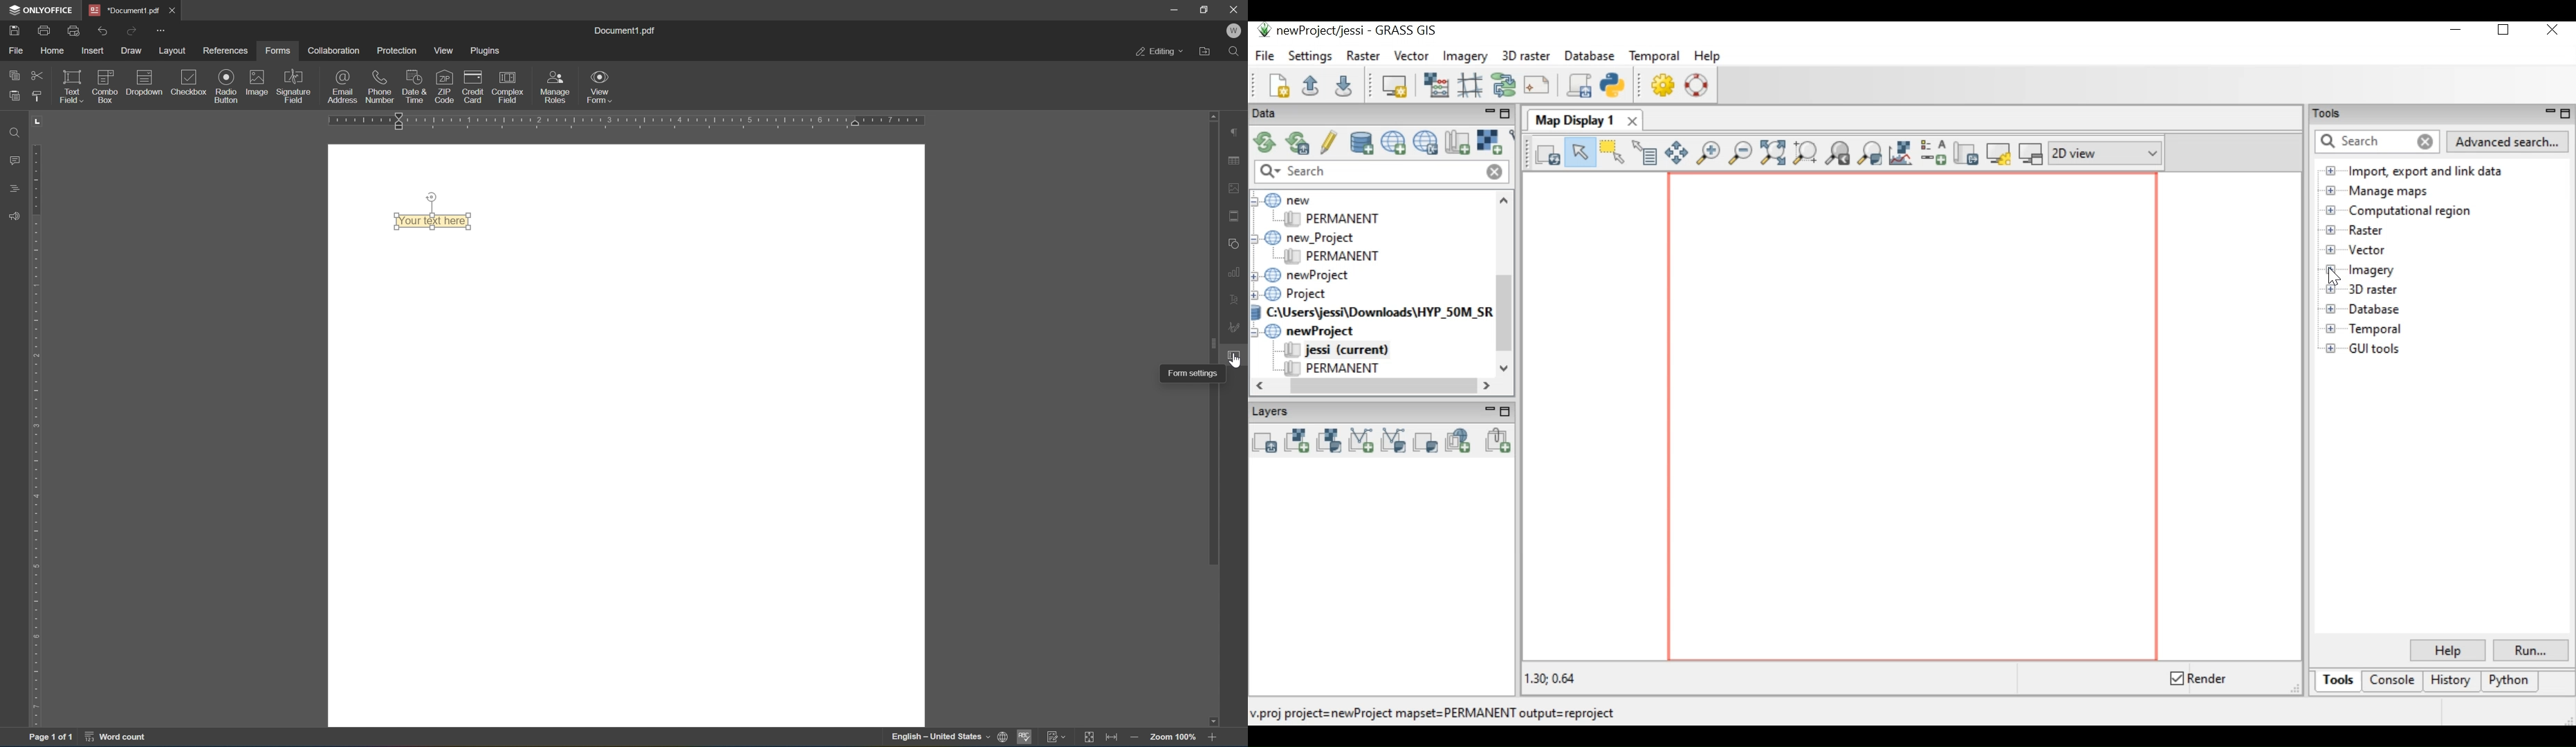 The width and height of the screenshot is (2576, 756). Describe the element at coordinates (10, 31) in the screenshot. I see `save` at that location.